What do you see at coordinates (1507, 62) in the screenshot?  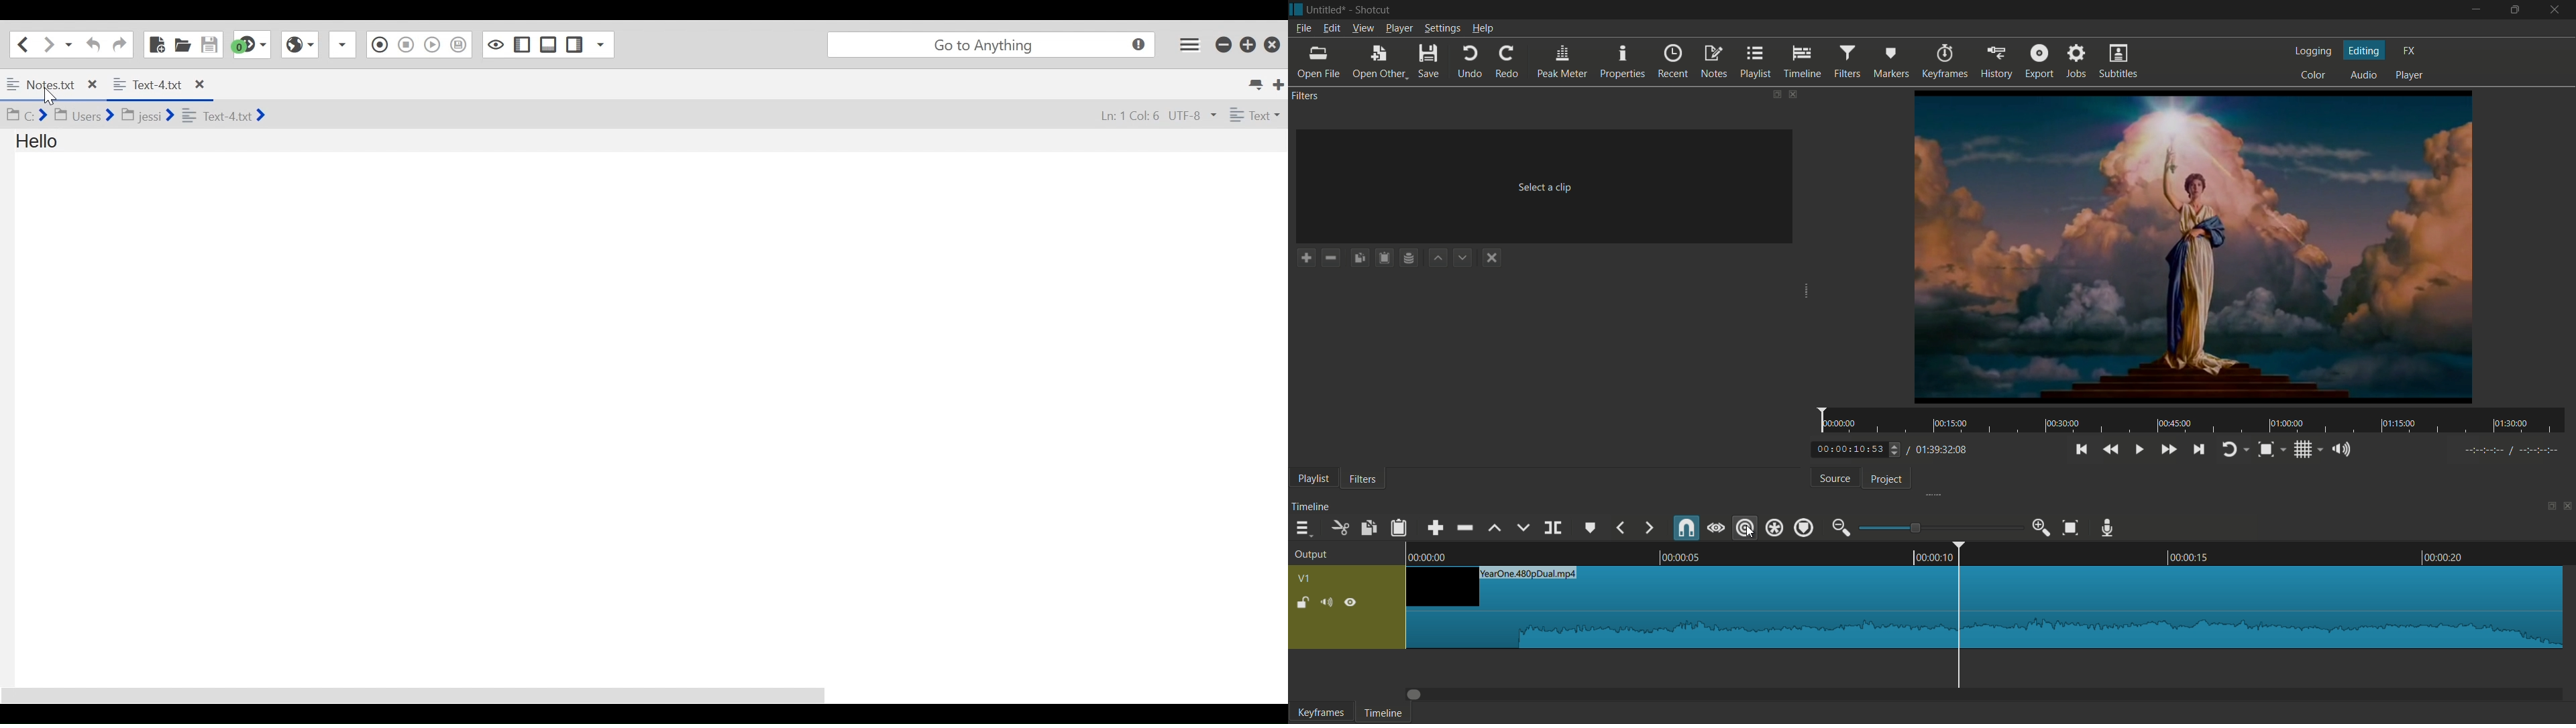 I see `redo` at bounding box center [1507, 62].